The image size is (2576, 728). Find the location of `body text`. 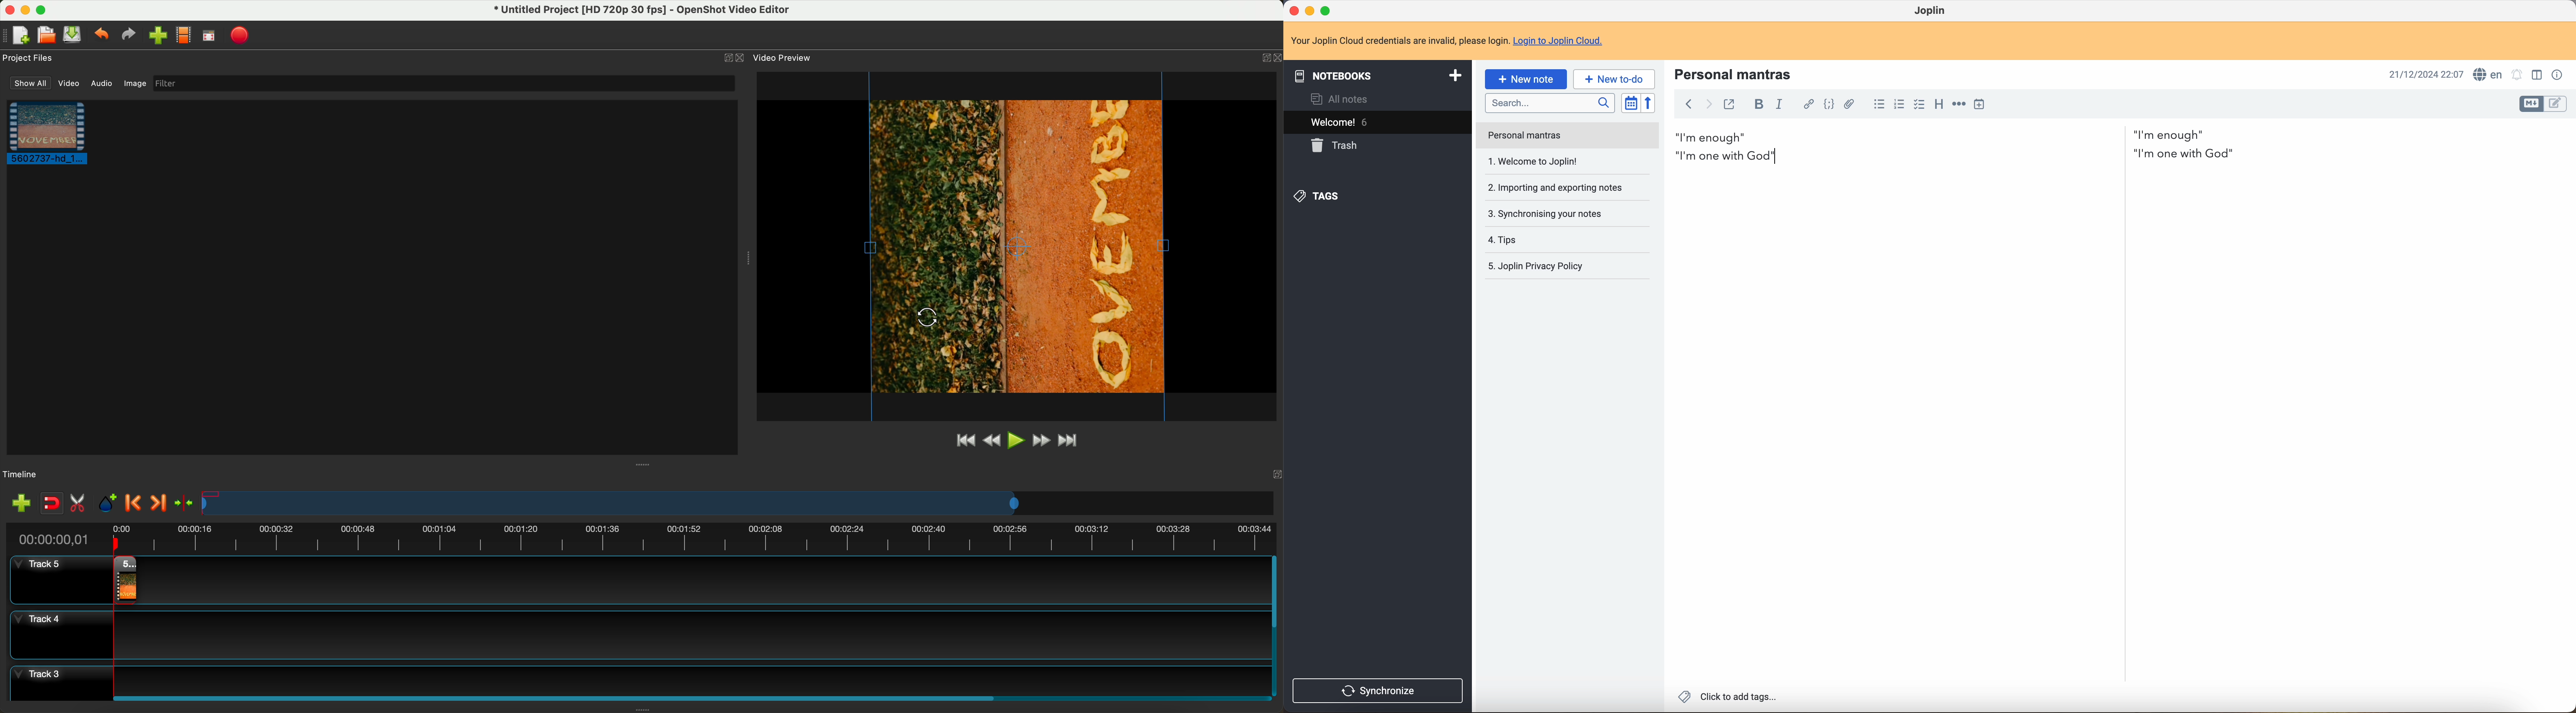

body text is located at coordinates (2346, 401).